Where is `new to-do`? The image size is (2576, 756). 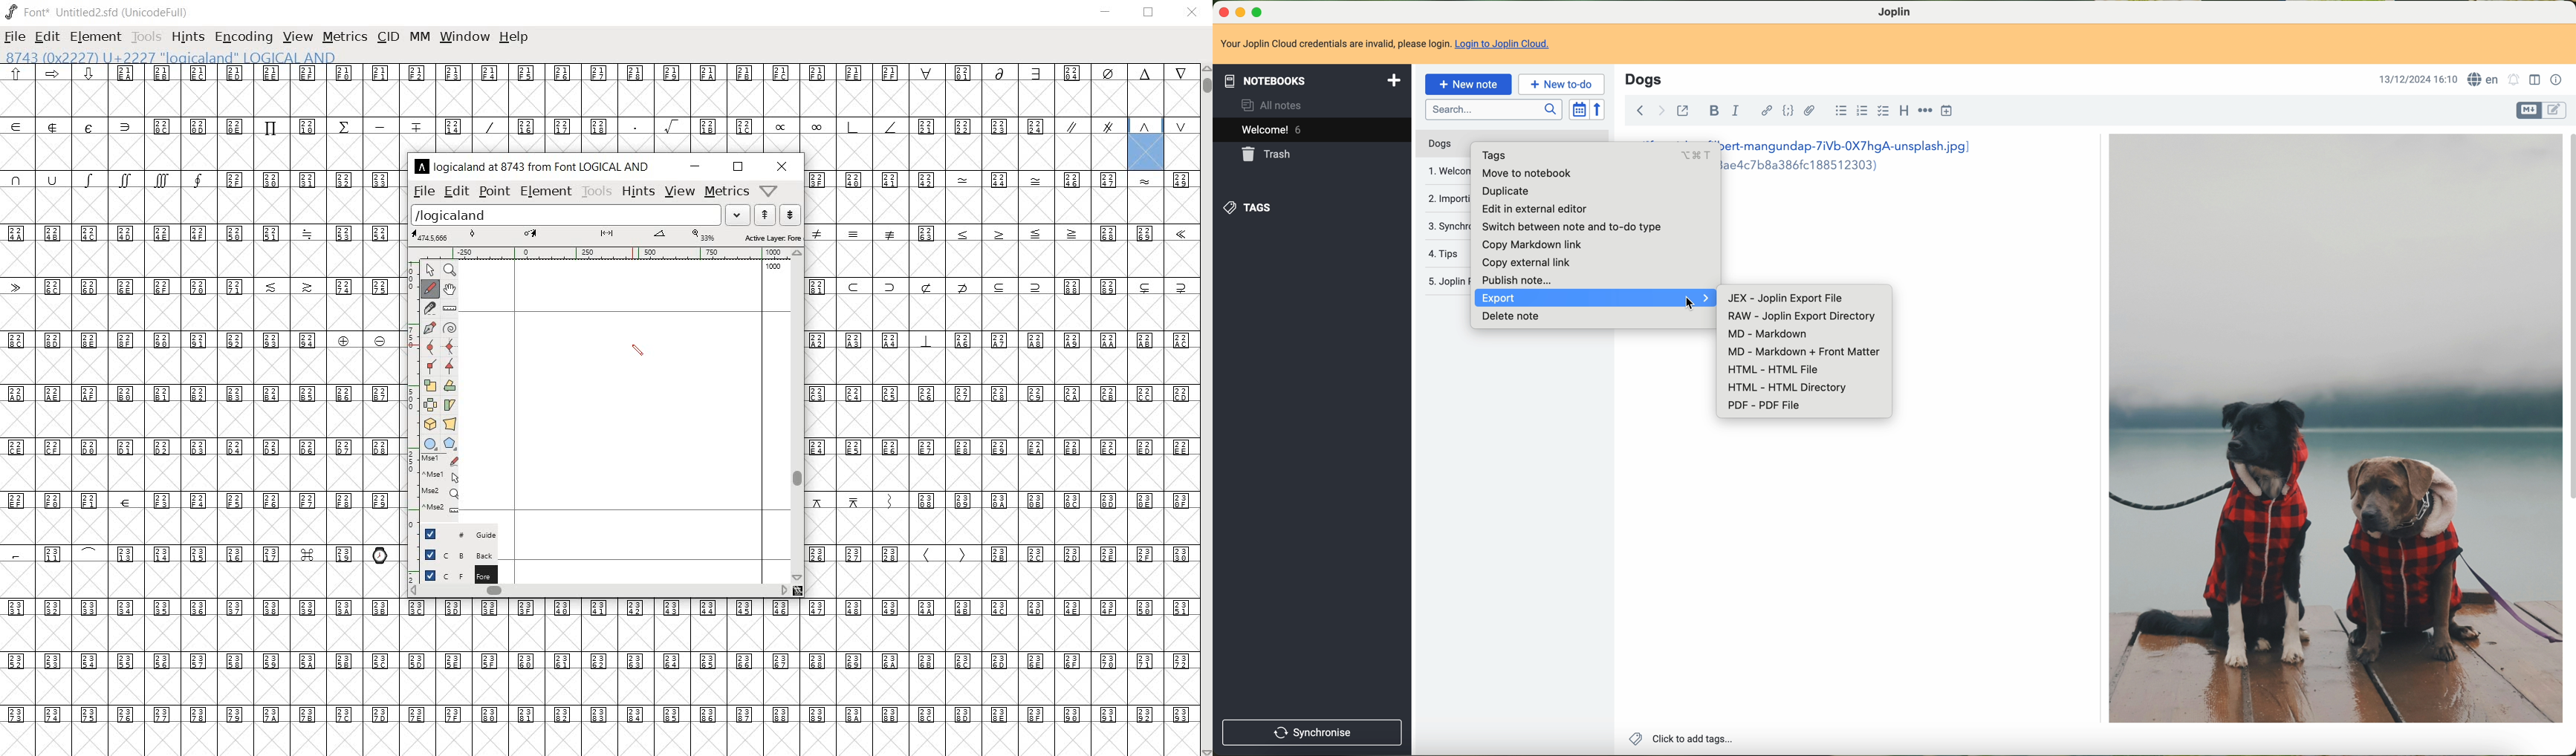 new to-do is located at coordinates (1562, 85).